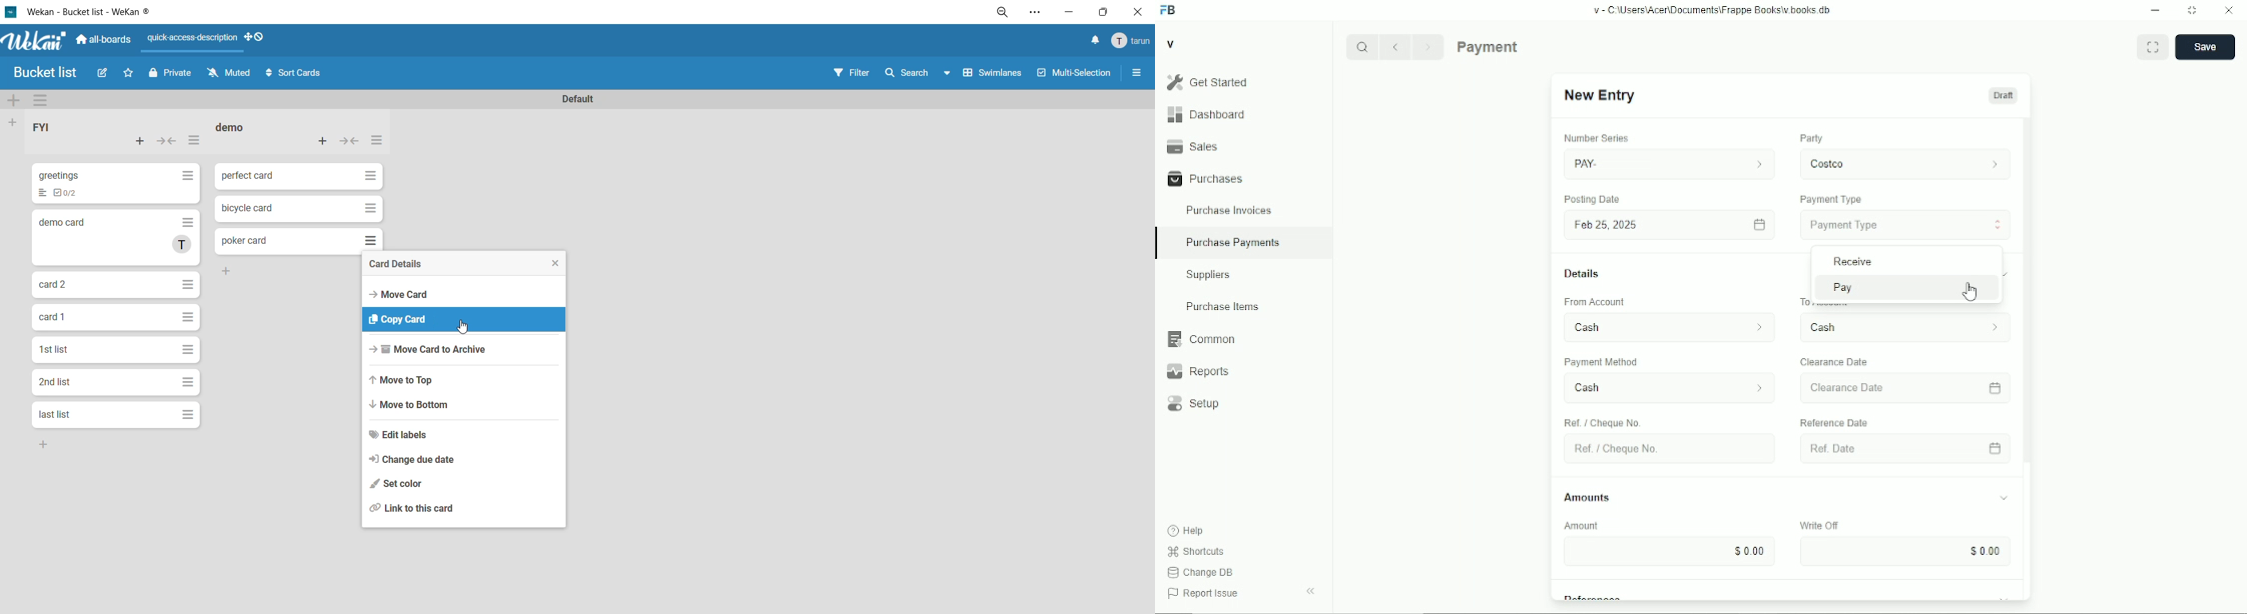 Image resolution: width=2268 pixels, height=616 pixels. What do you see at coordinates (1997, 448) in the screenshot?
I see `calender` at bounding box center [1997, 448].